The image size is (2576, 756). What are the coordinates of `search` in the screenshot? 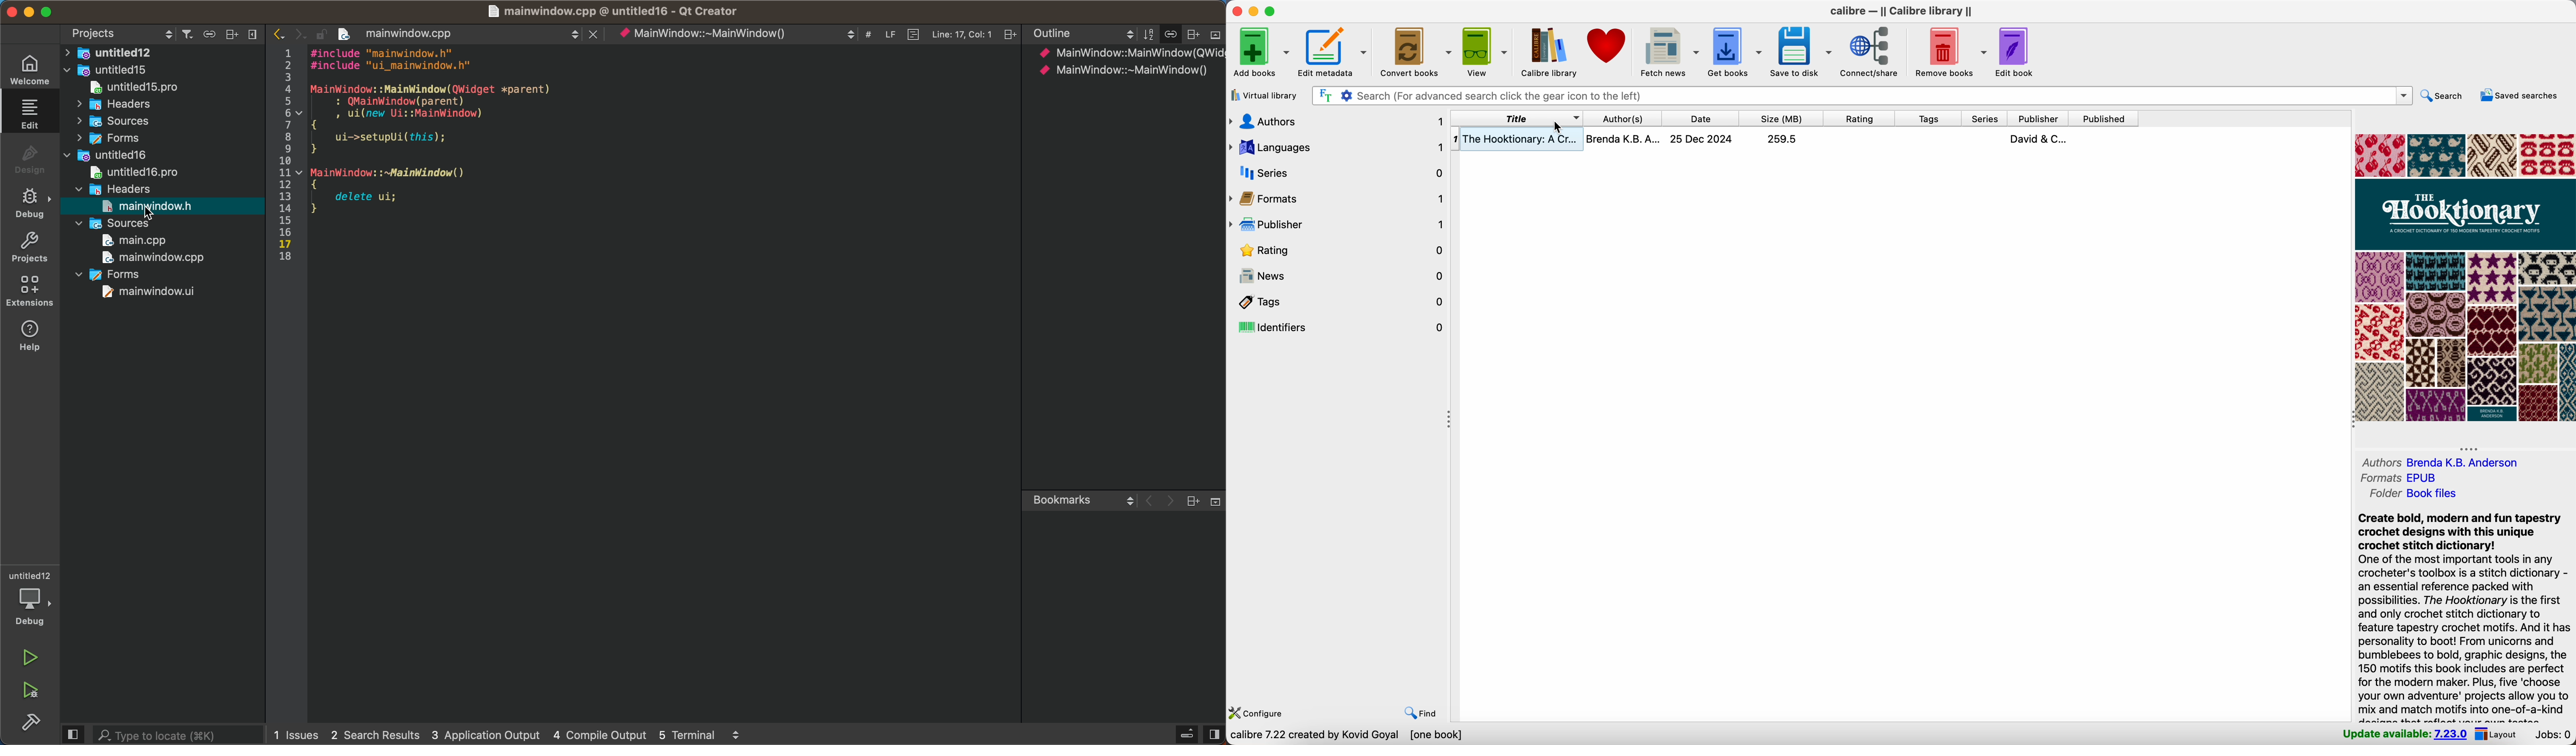 It's located at (2445, 97).